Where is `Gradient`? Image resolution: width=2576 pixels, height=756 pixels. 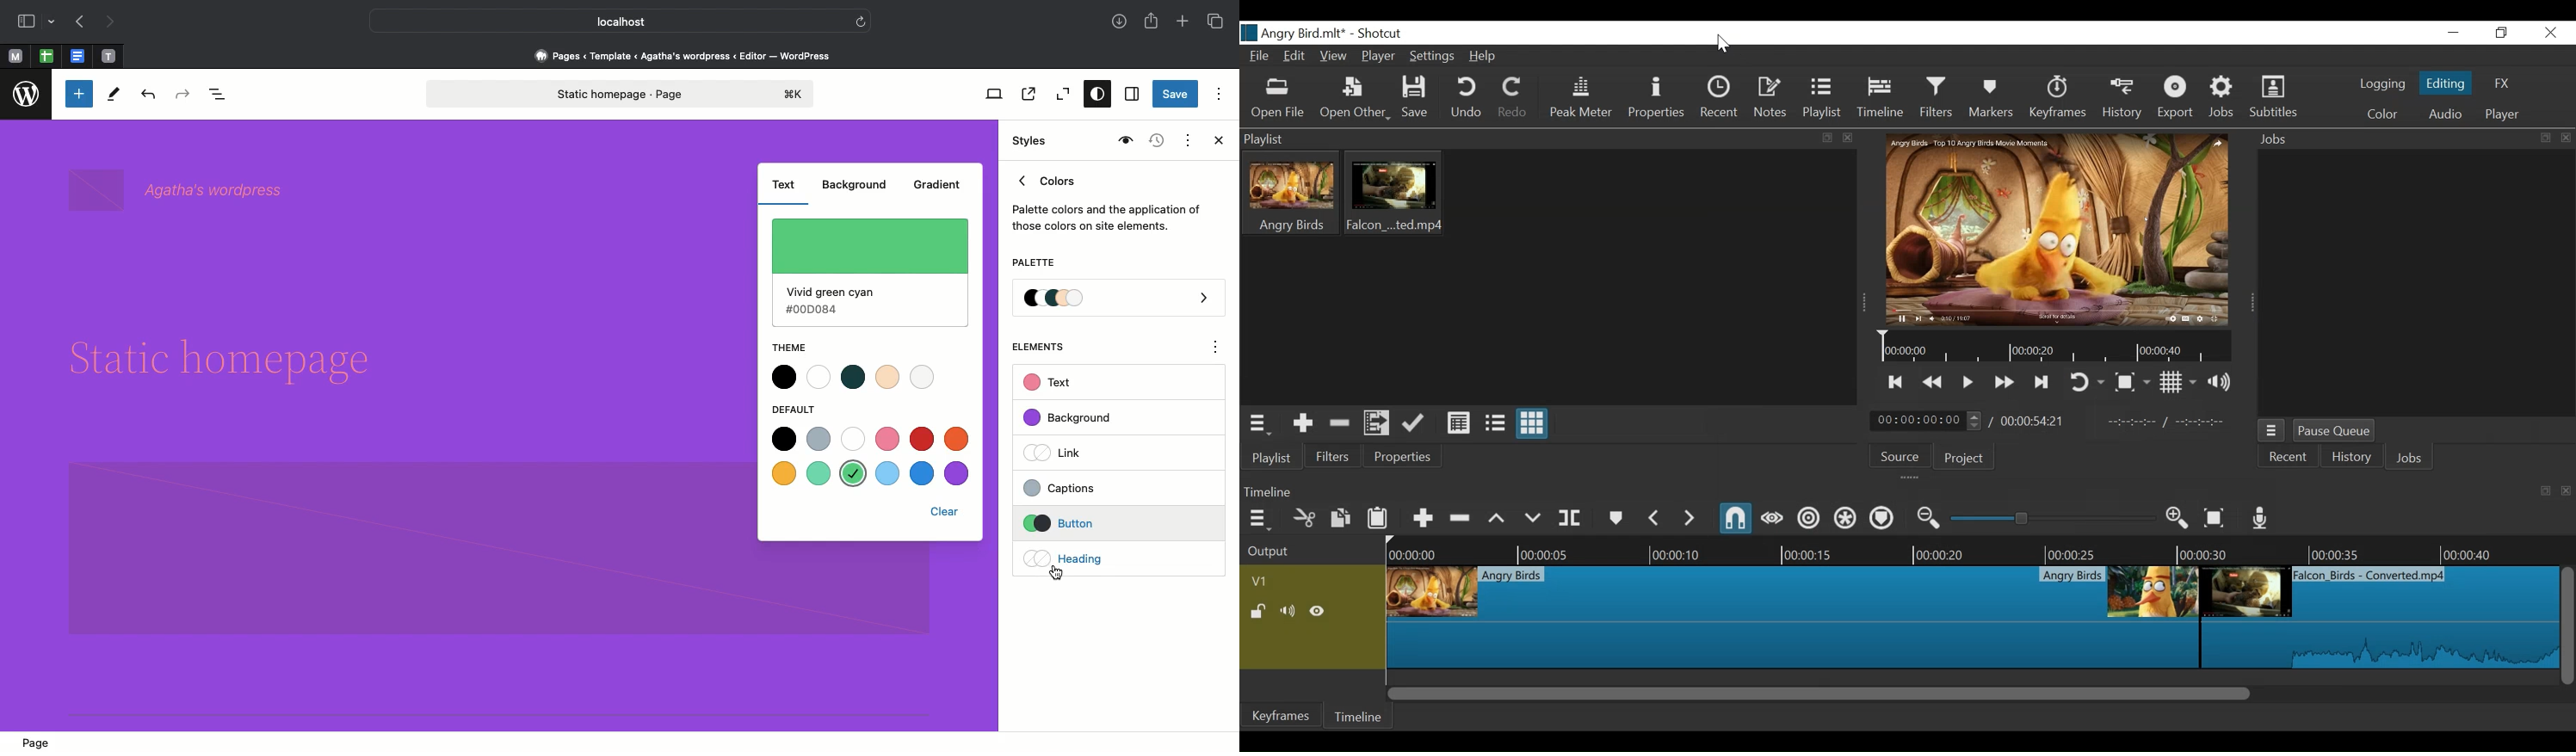
Gradient is located at coordinates (936, 187).